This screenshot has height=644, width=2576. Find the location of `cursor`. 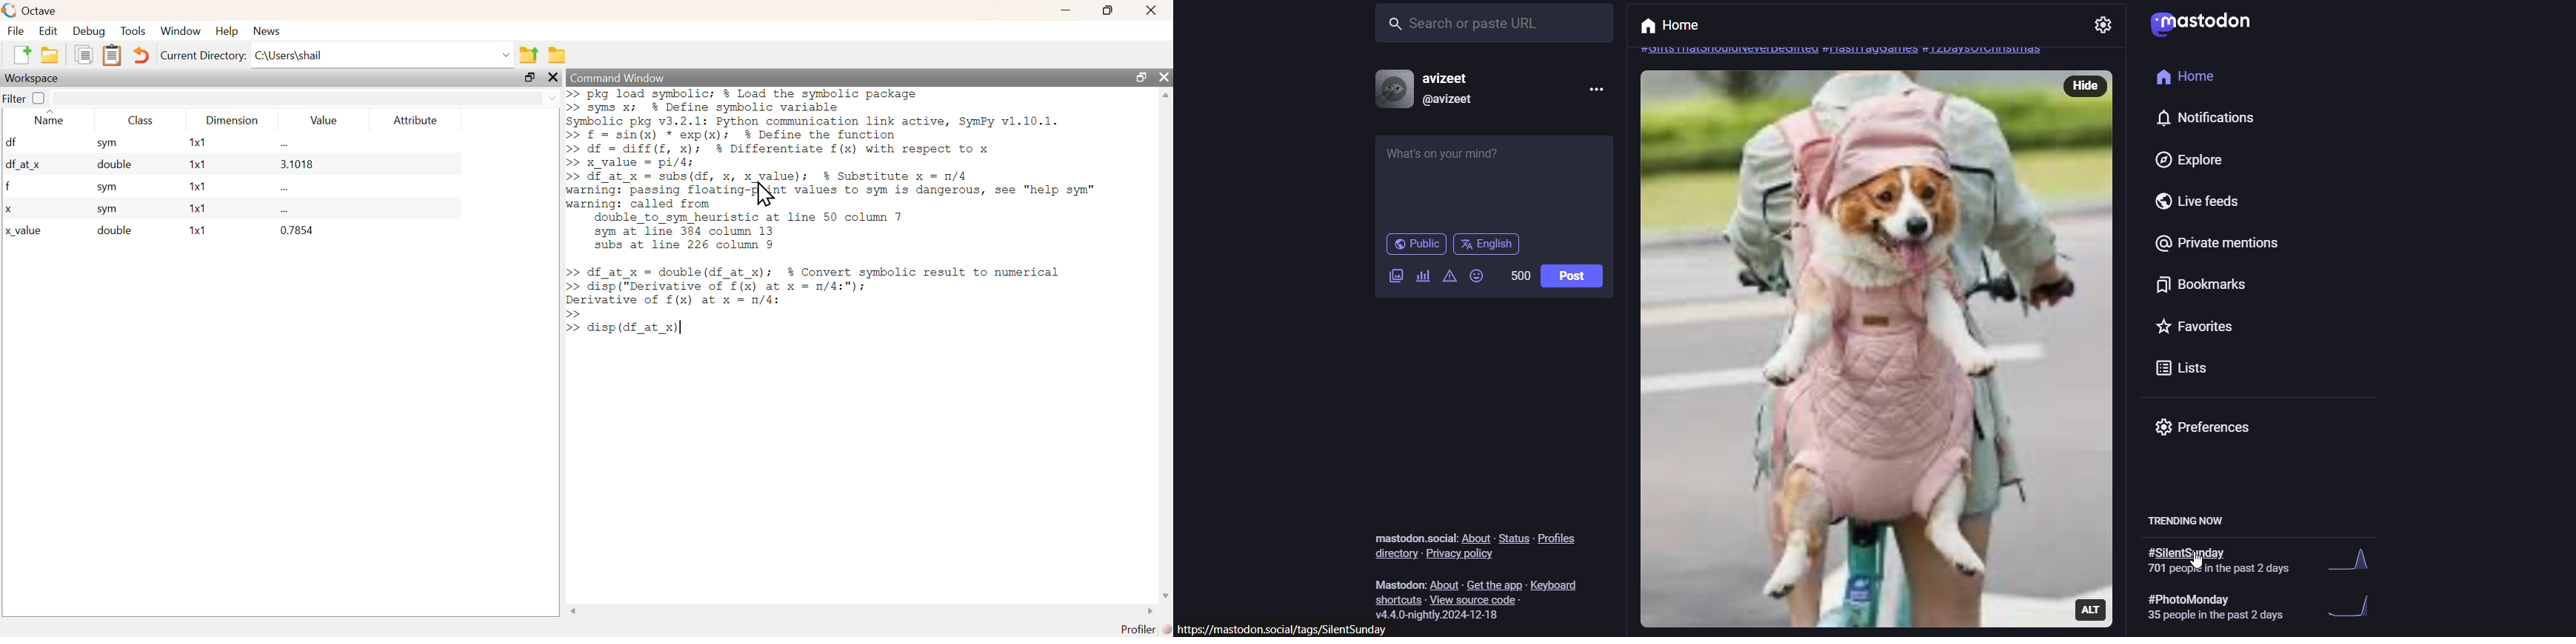

cursor is located at coordinates (2205, 567).